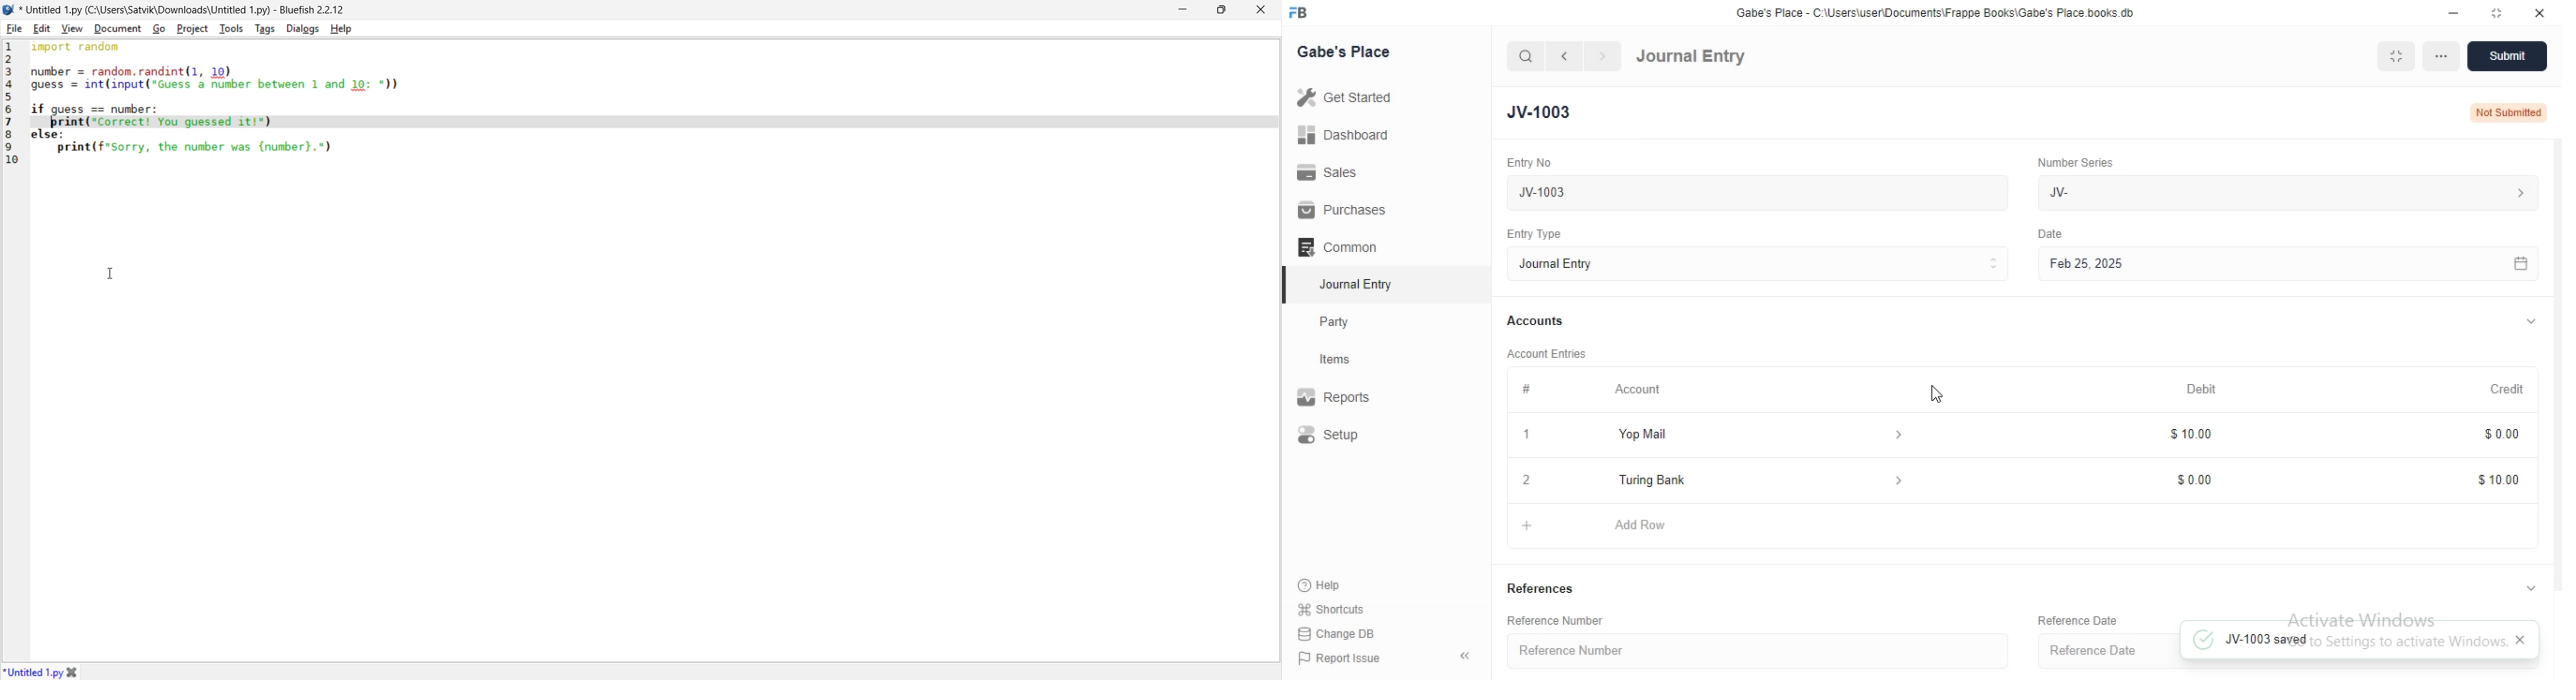 Image resolution: width=2576 pixels, height=700 pixels. I want to click on Party, so click(1354, 322).